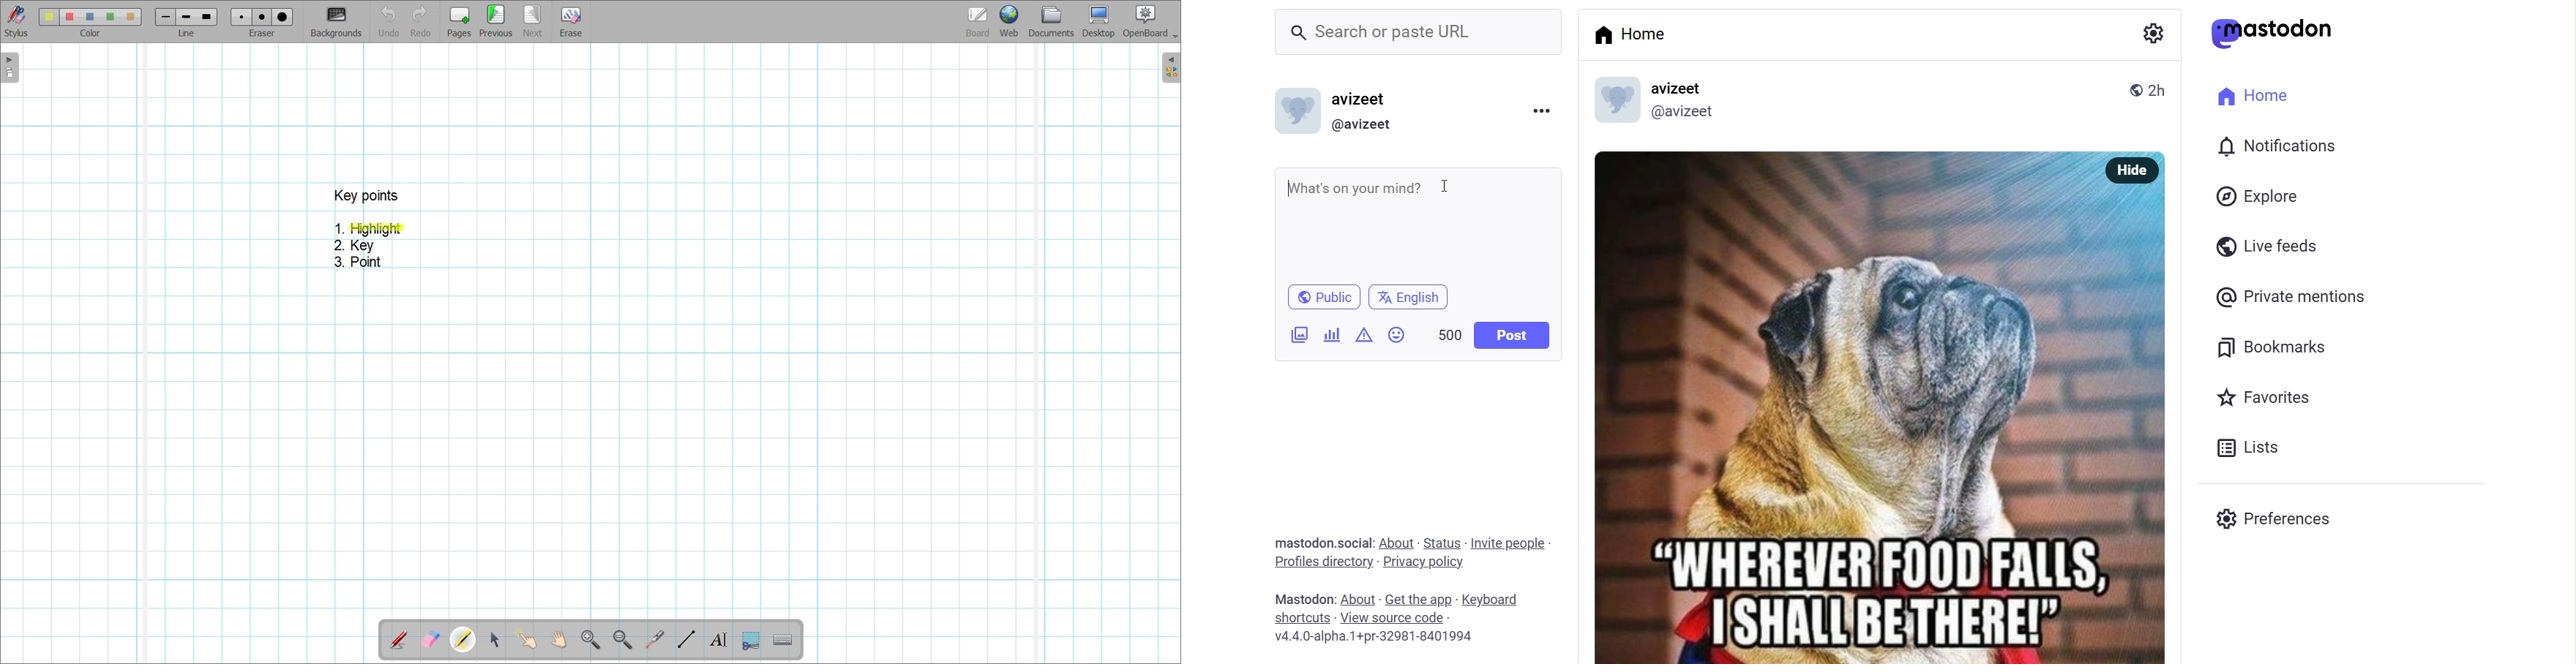 This screenshot has height=672, width=2576. What do you see at coordinates (2310, 299) in the screenshot?
I see `Private mentions` at bounding box center [2310, 299].